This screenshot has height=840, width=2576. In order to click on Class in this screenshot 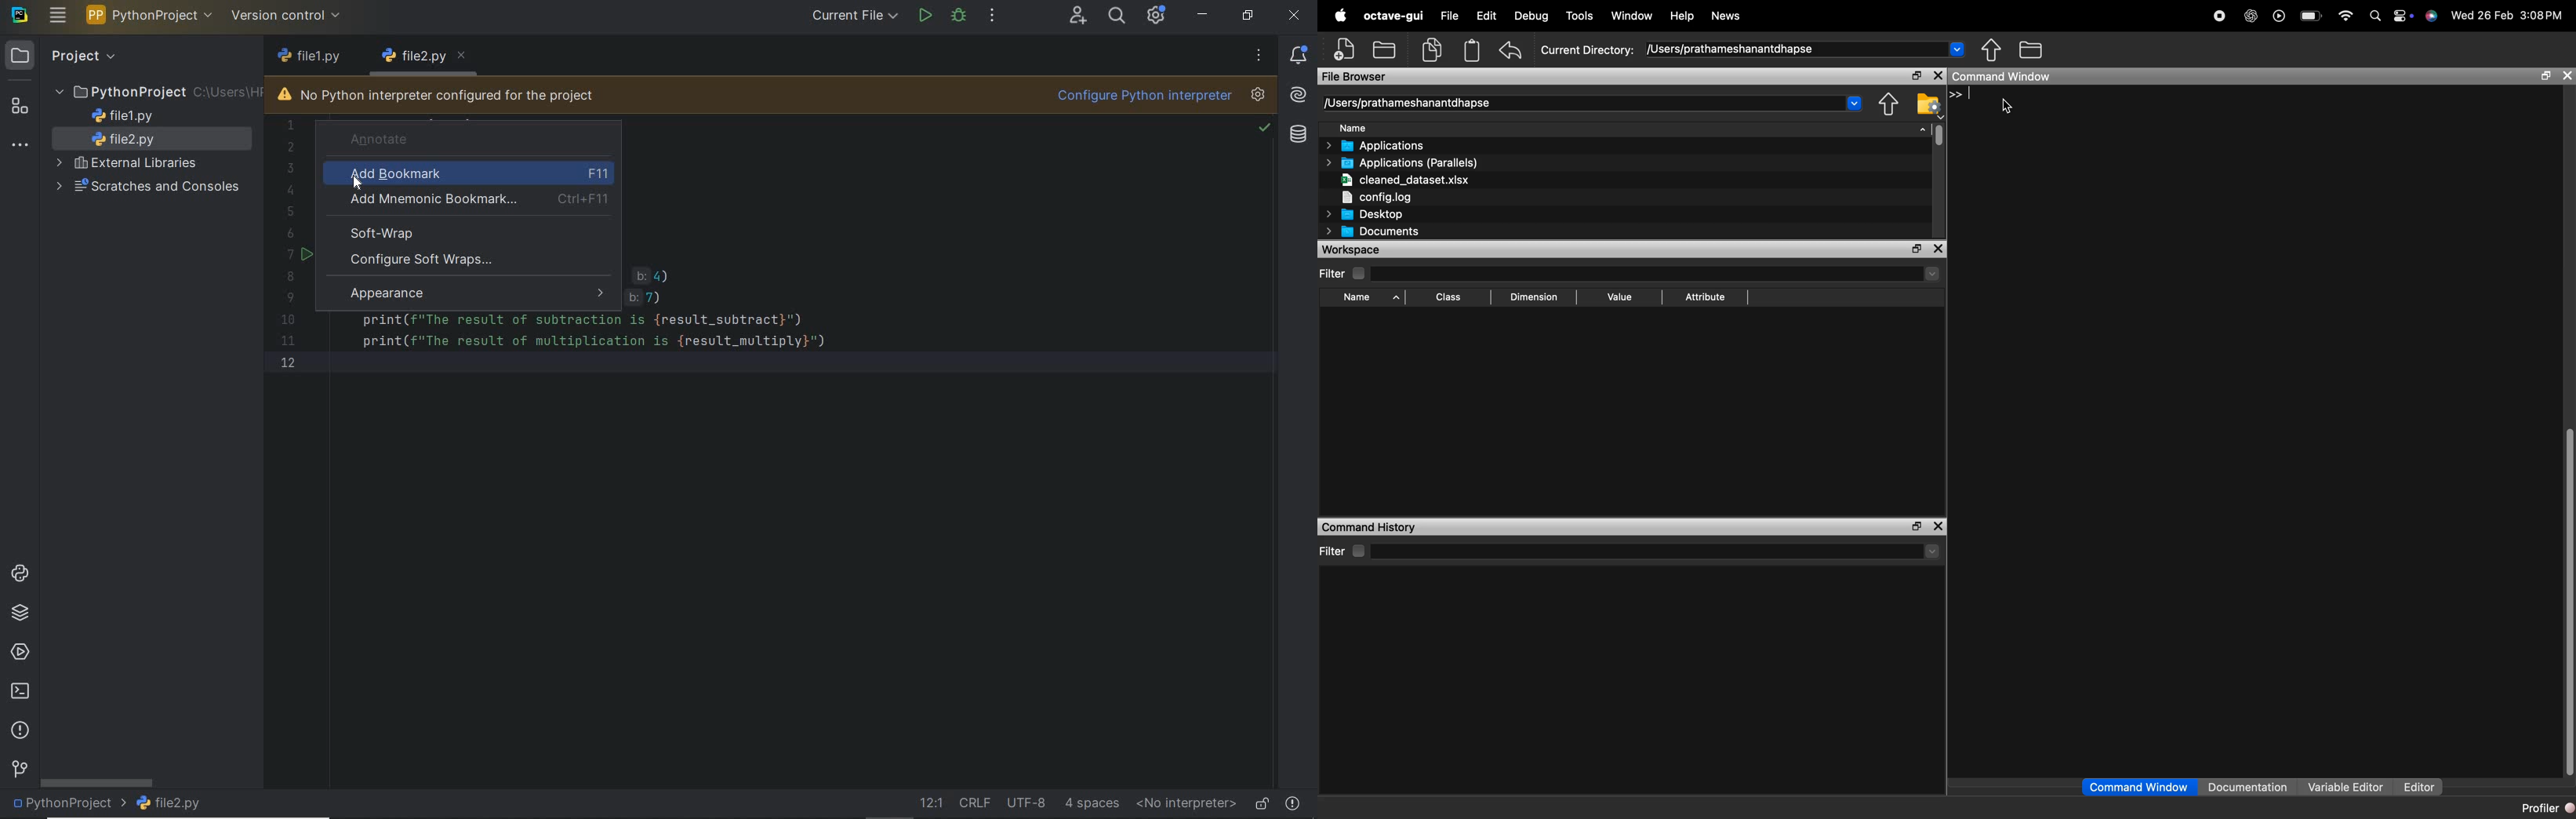, I will do `click(1450, 299)`.